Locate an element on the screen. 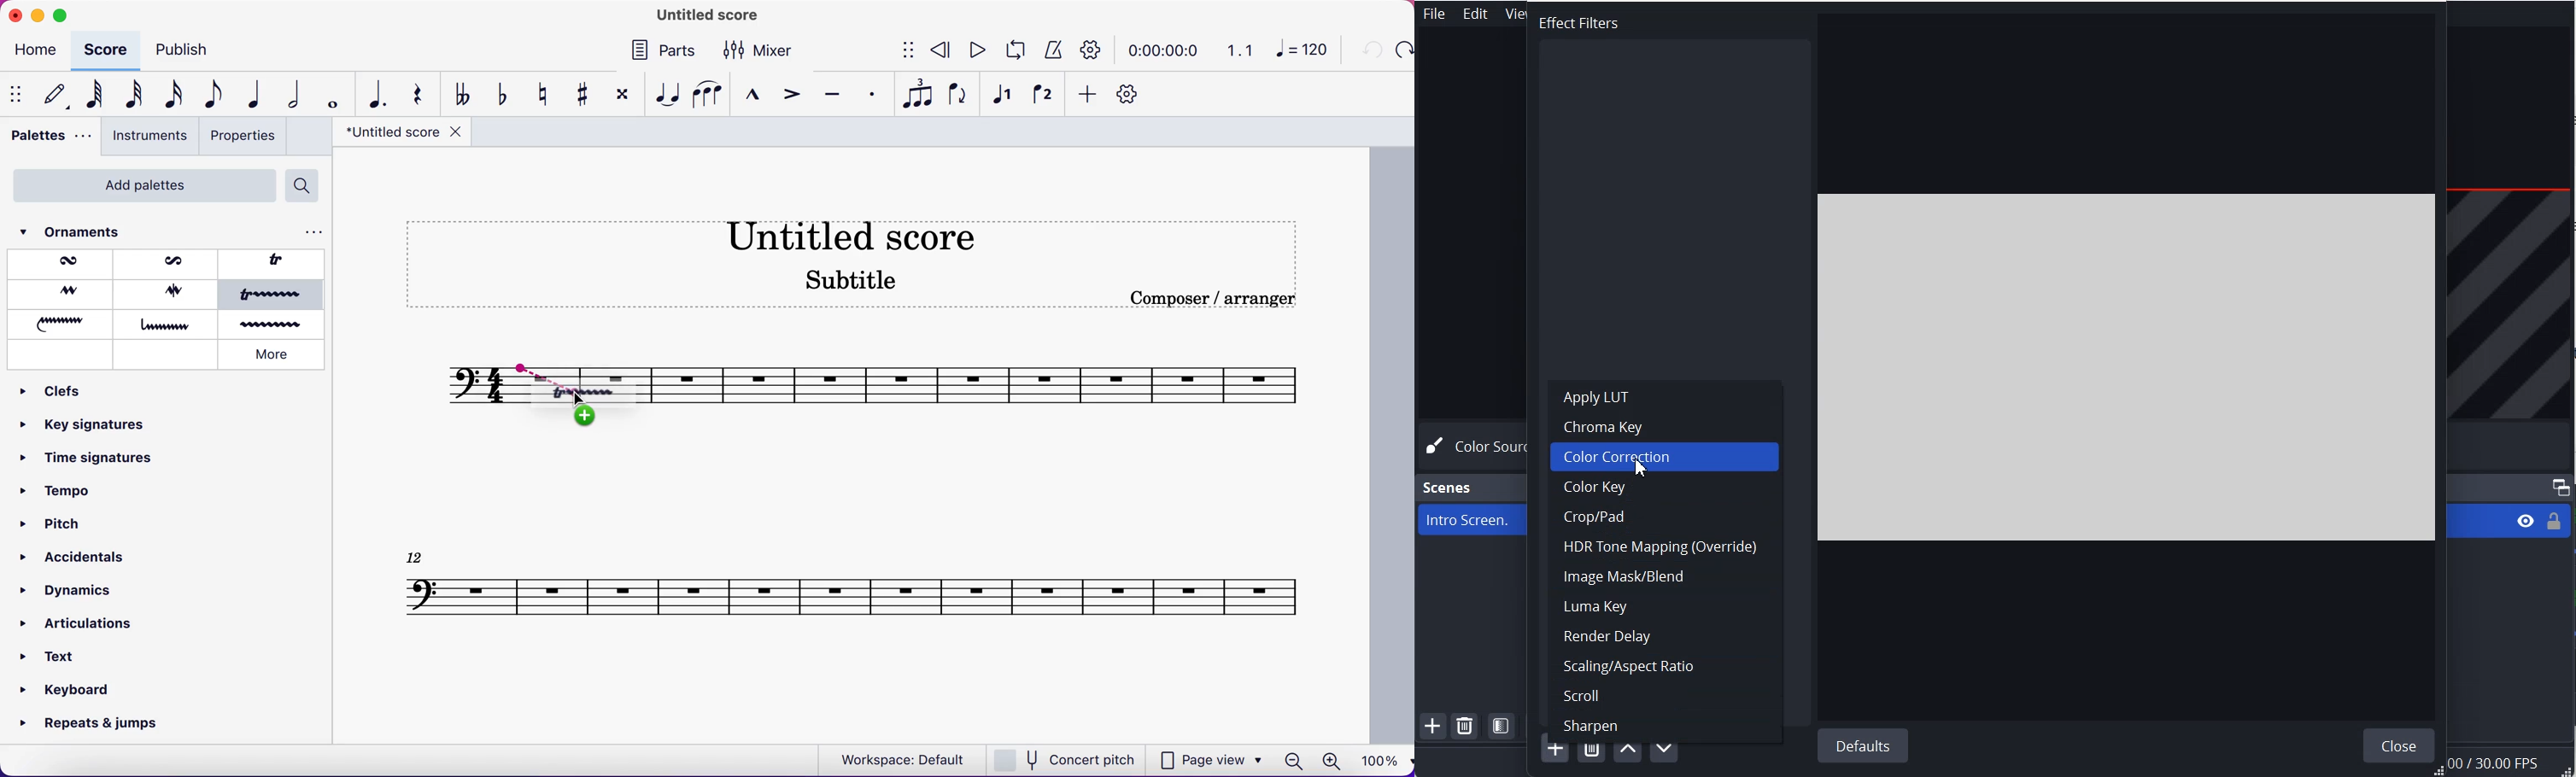  zoom in is located at coordinates (1331, 762).